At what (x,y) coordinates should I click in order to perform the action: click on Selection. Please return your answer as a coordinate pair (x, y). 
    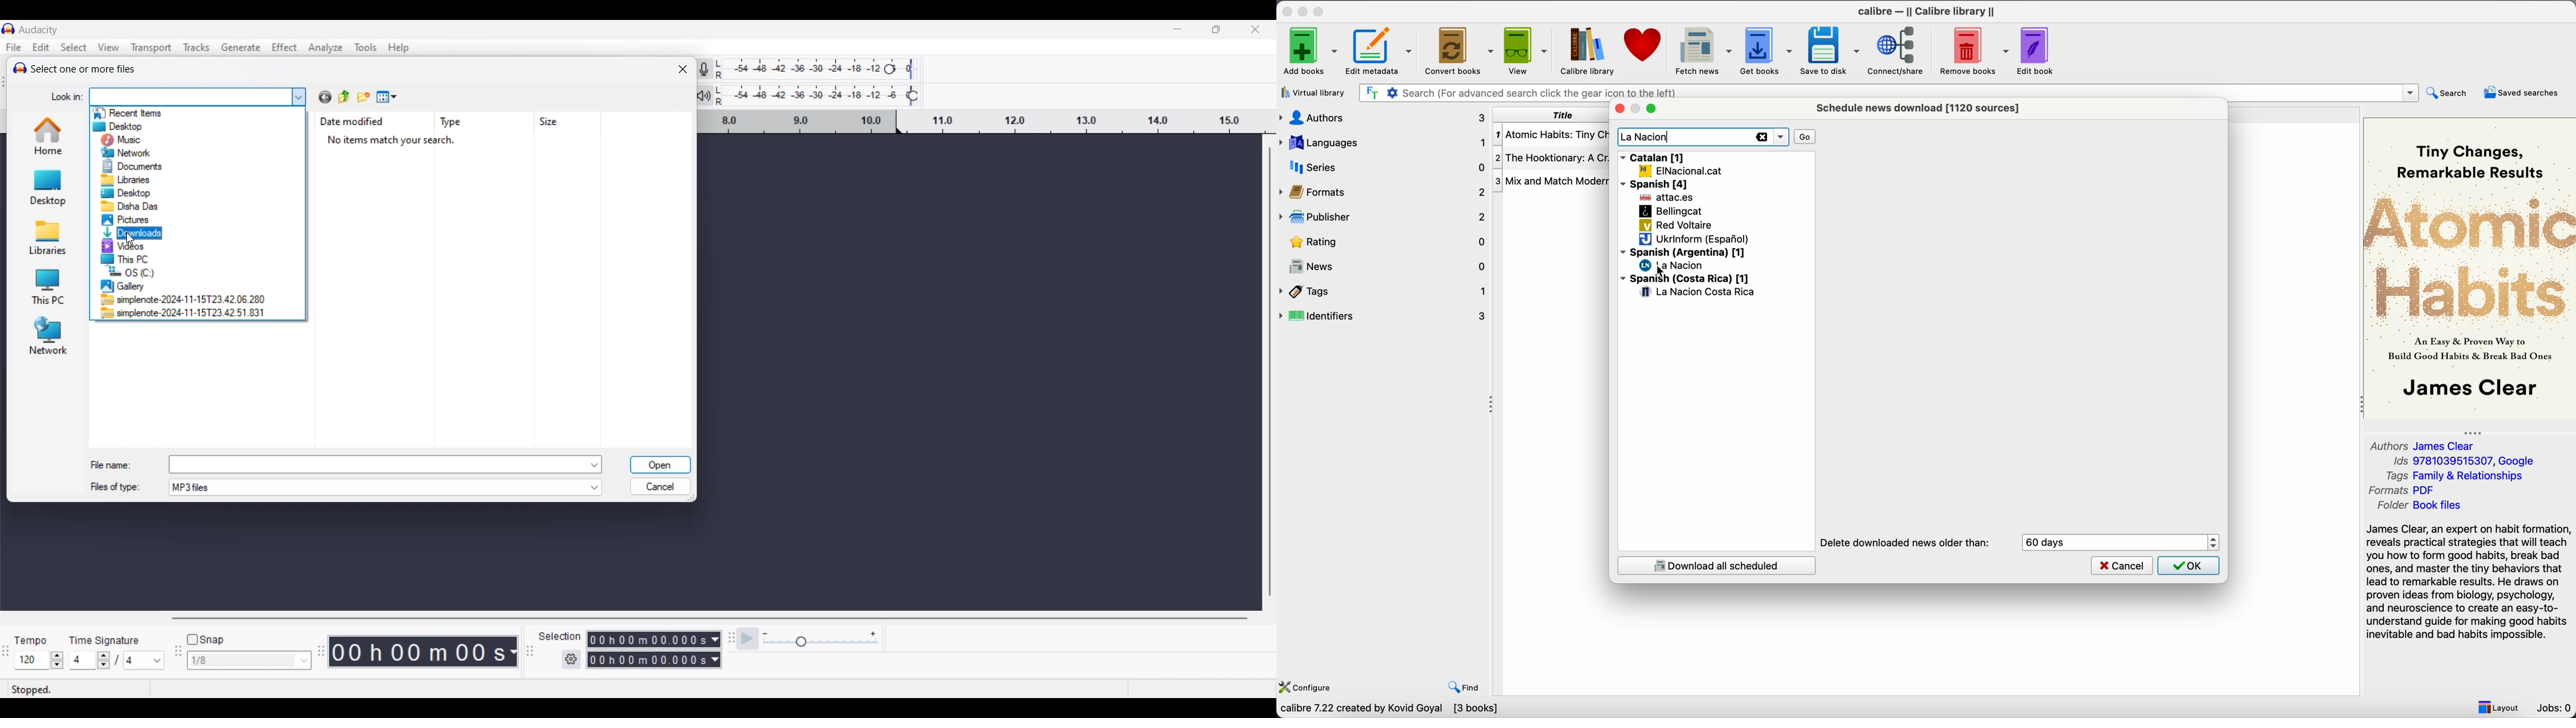
    Looking at the image, I should click on (560, 636).